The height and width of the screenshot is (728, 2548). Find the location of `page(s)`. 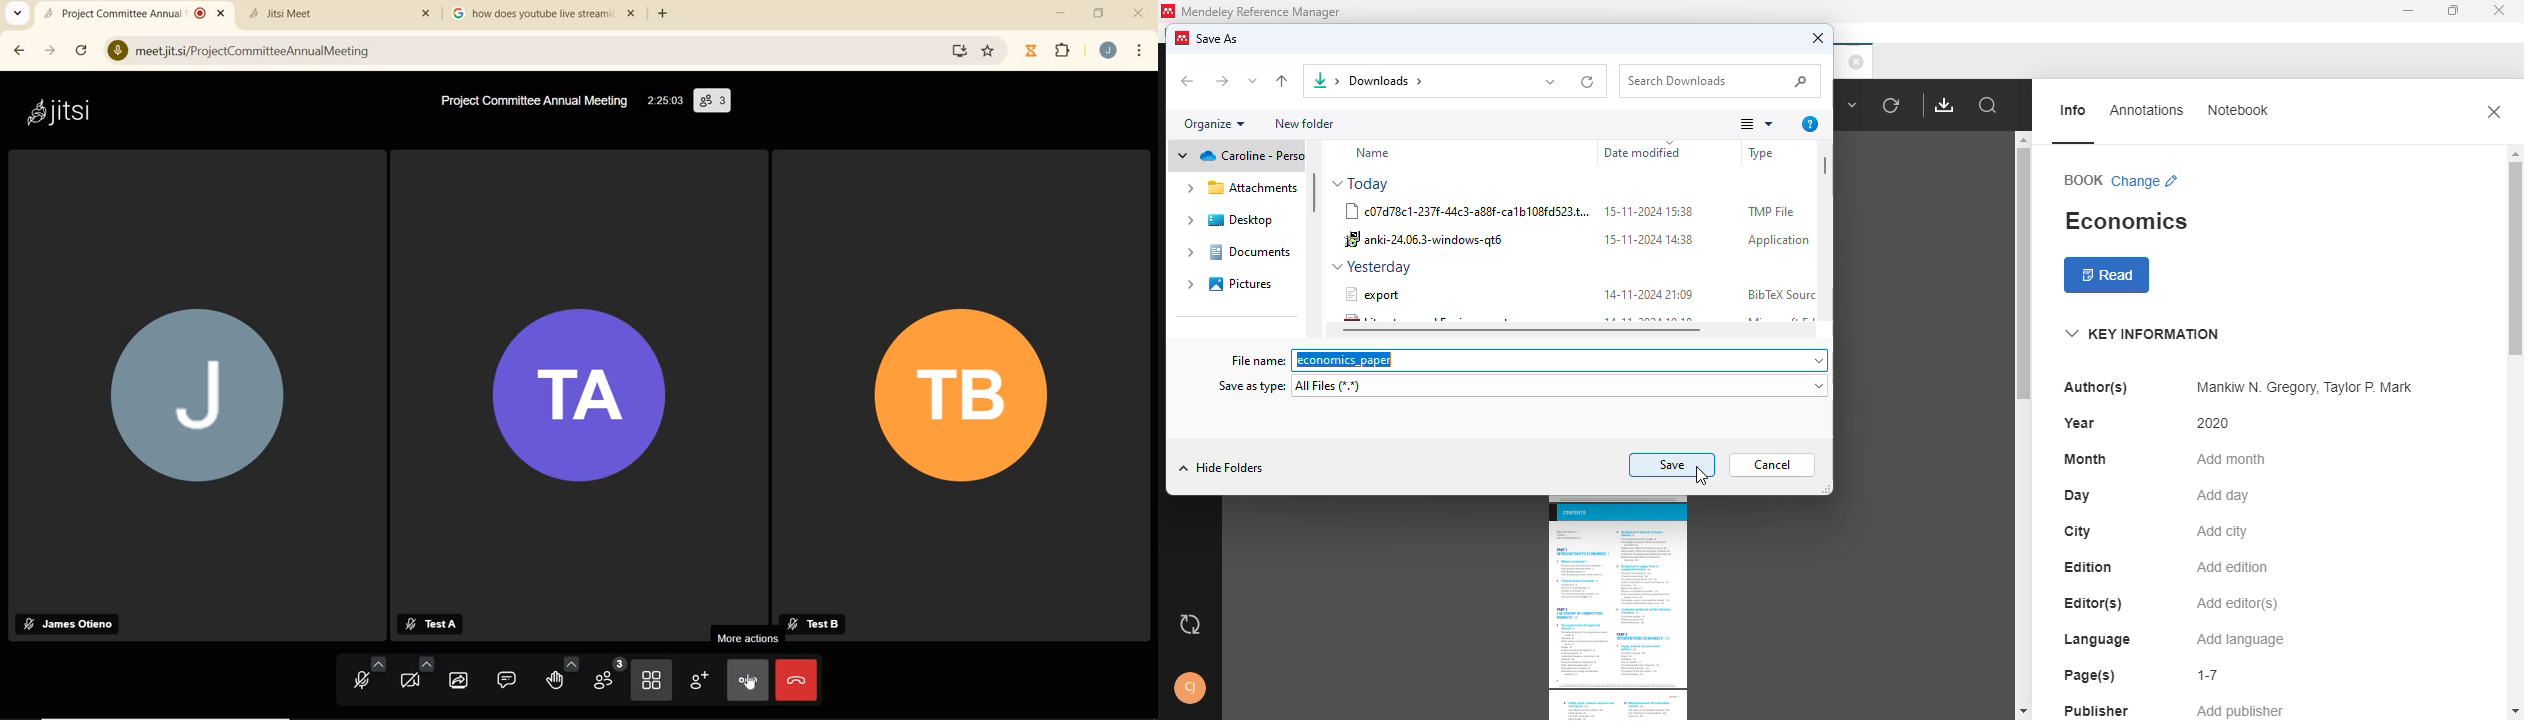

page(s) is located at coordinates (2089, 675).